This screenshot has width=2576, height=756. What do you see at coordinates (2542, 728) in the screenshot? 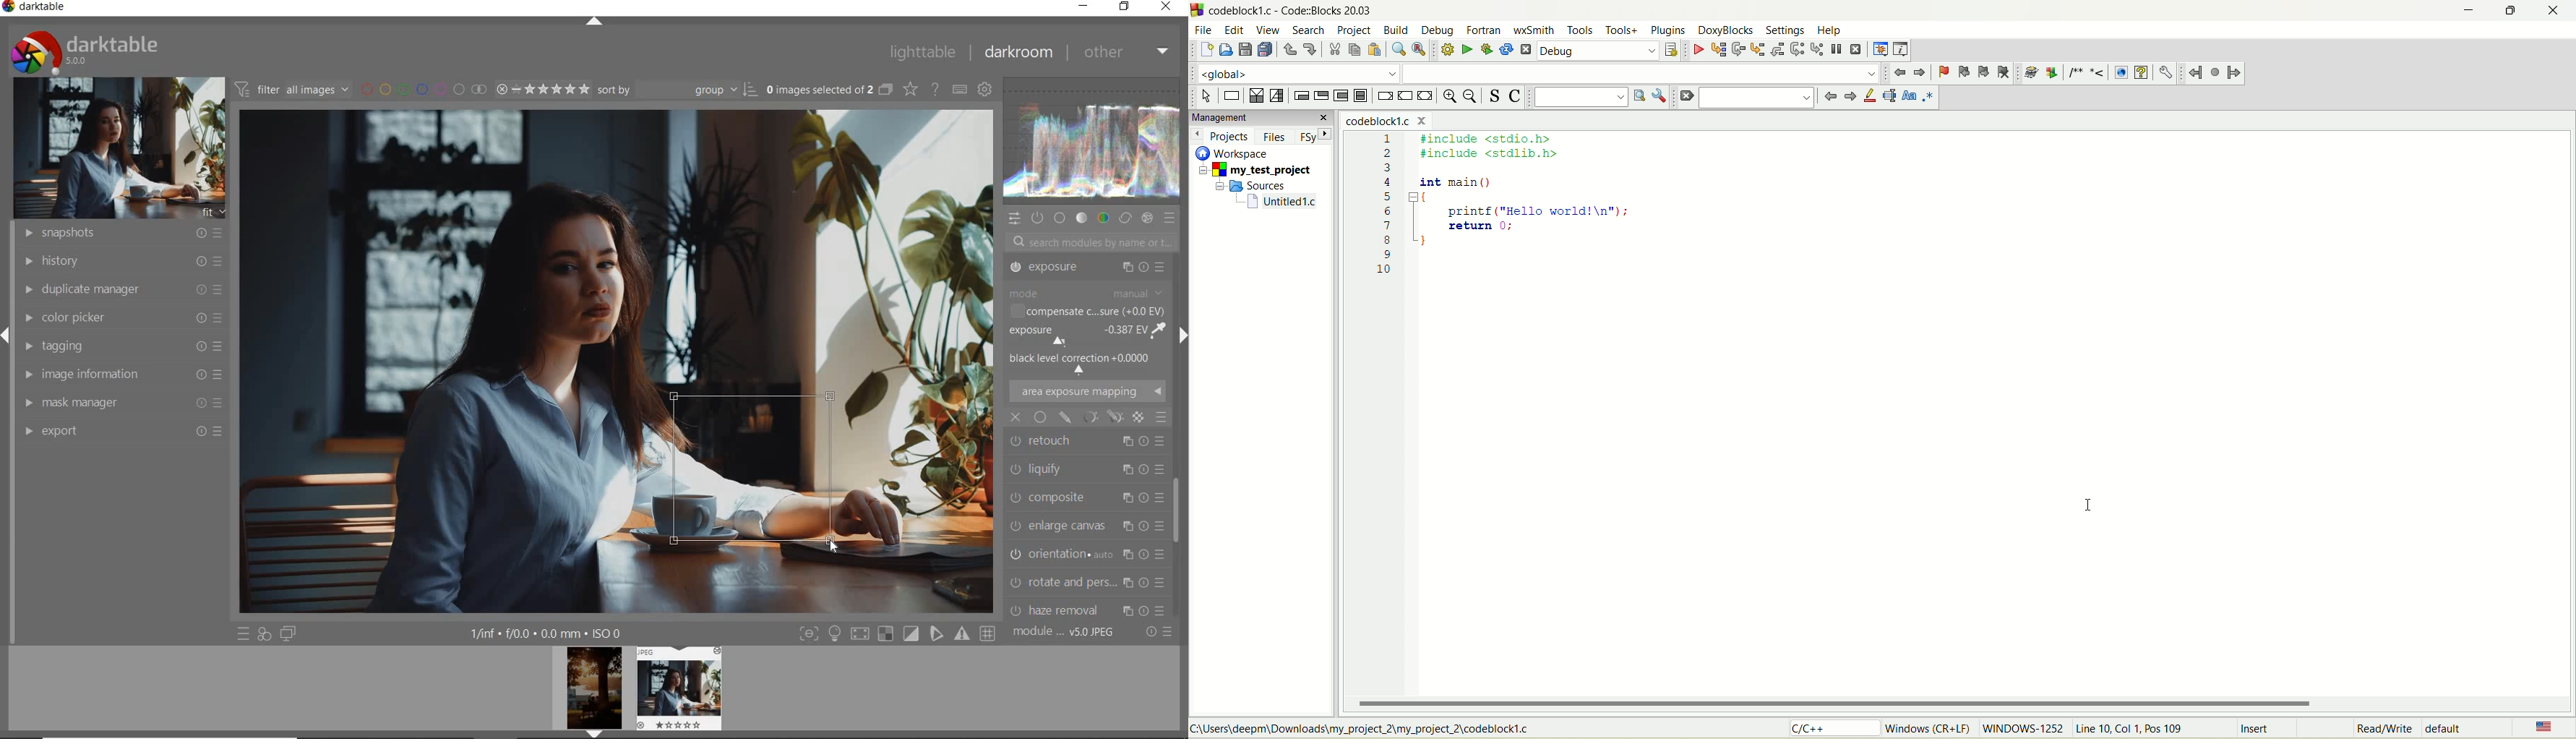
I see `language` at bounding box center [2542, 728].